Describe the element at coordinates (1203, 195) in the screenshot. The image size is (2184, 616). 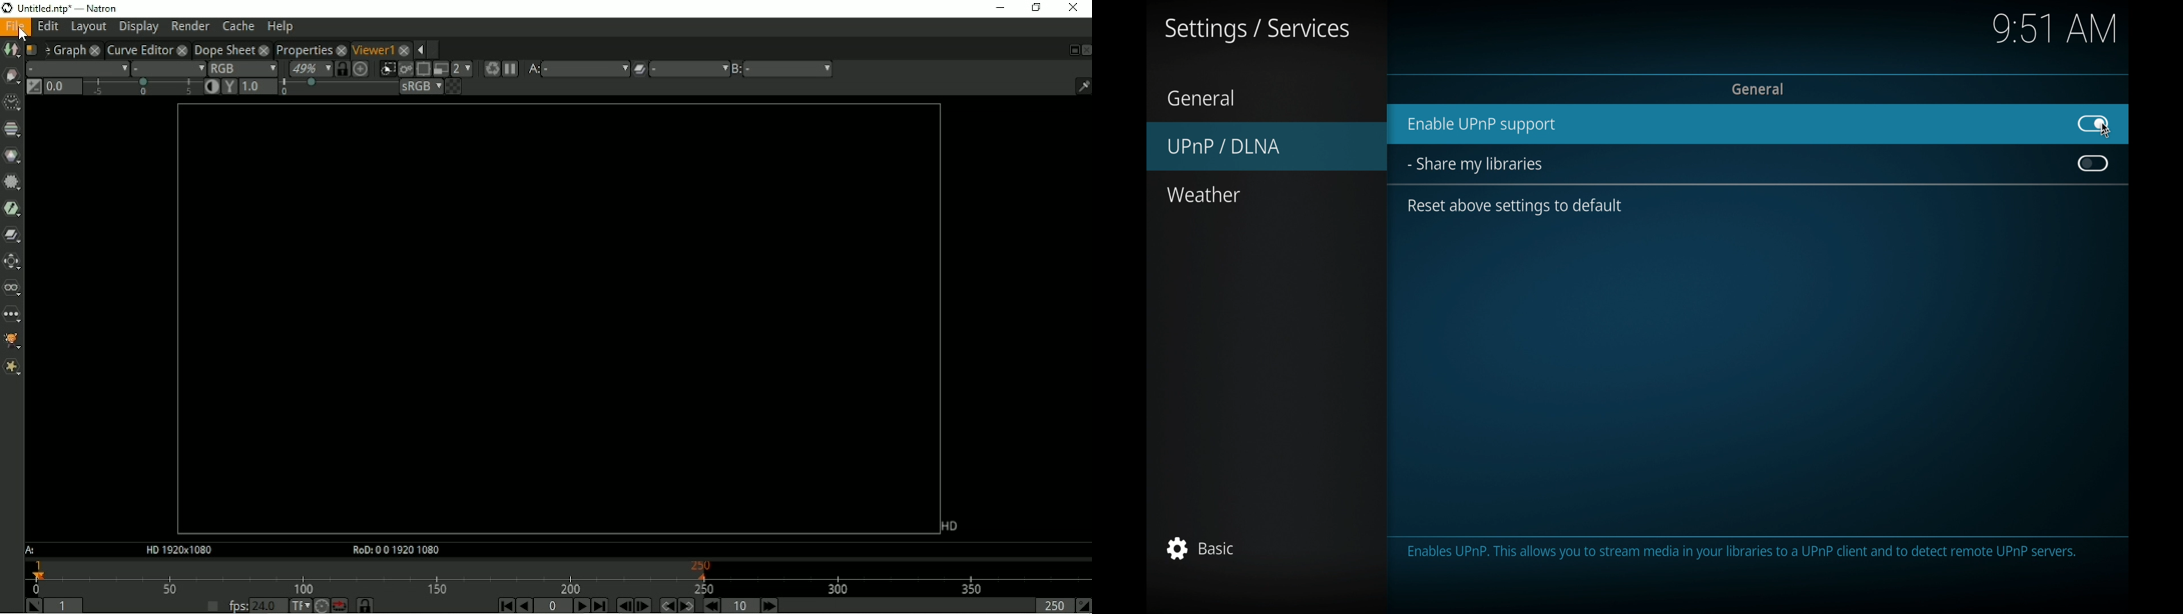
I see `weather` at that location.